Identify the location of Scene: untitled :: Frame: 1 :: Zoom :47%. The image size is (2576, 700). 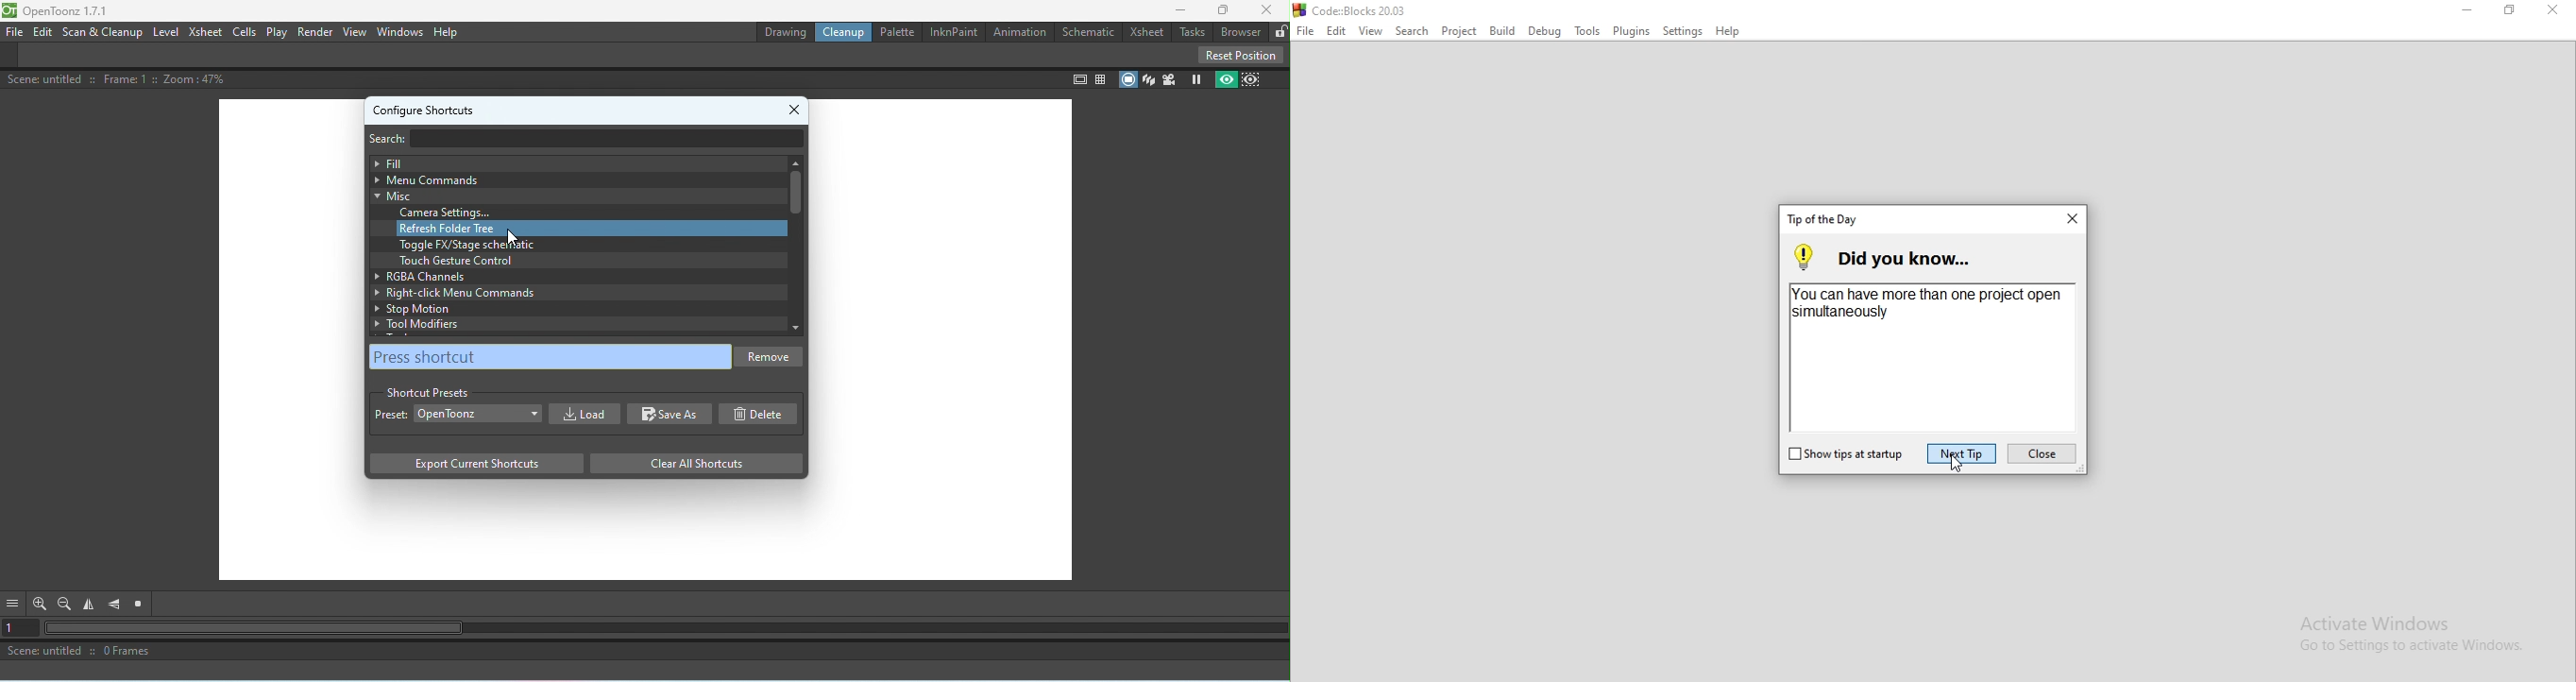
(119, 79).